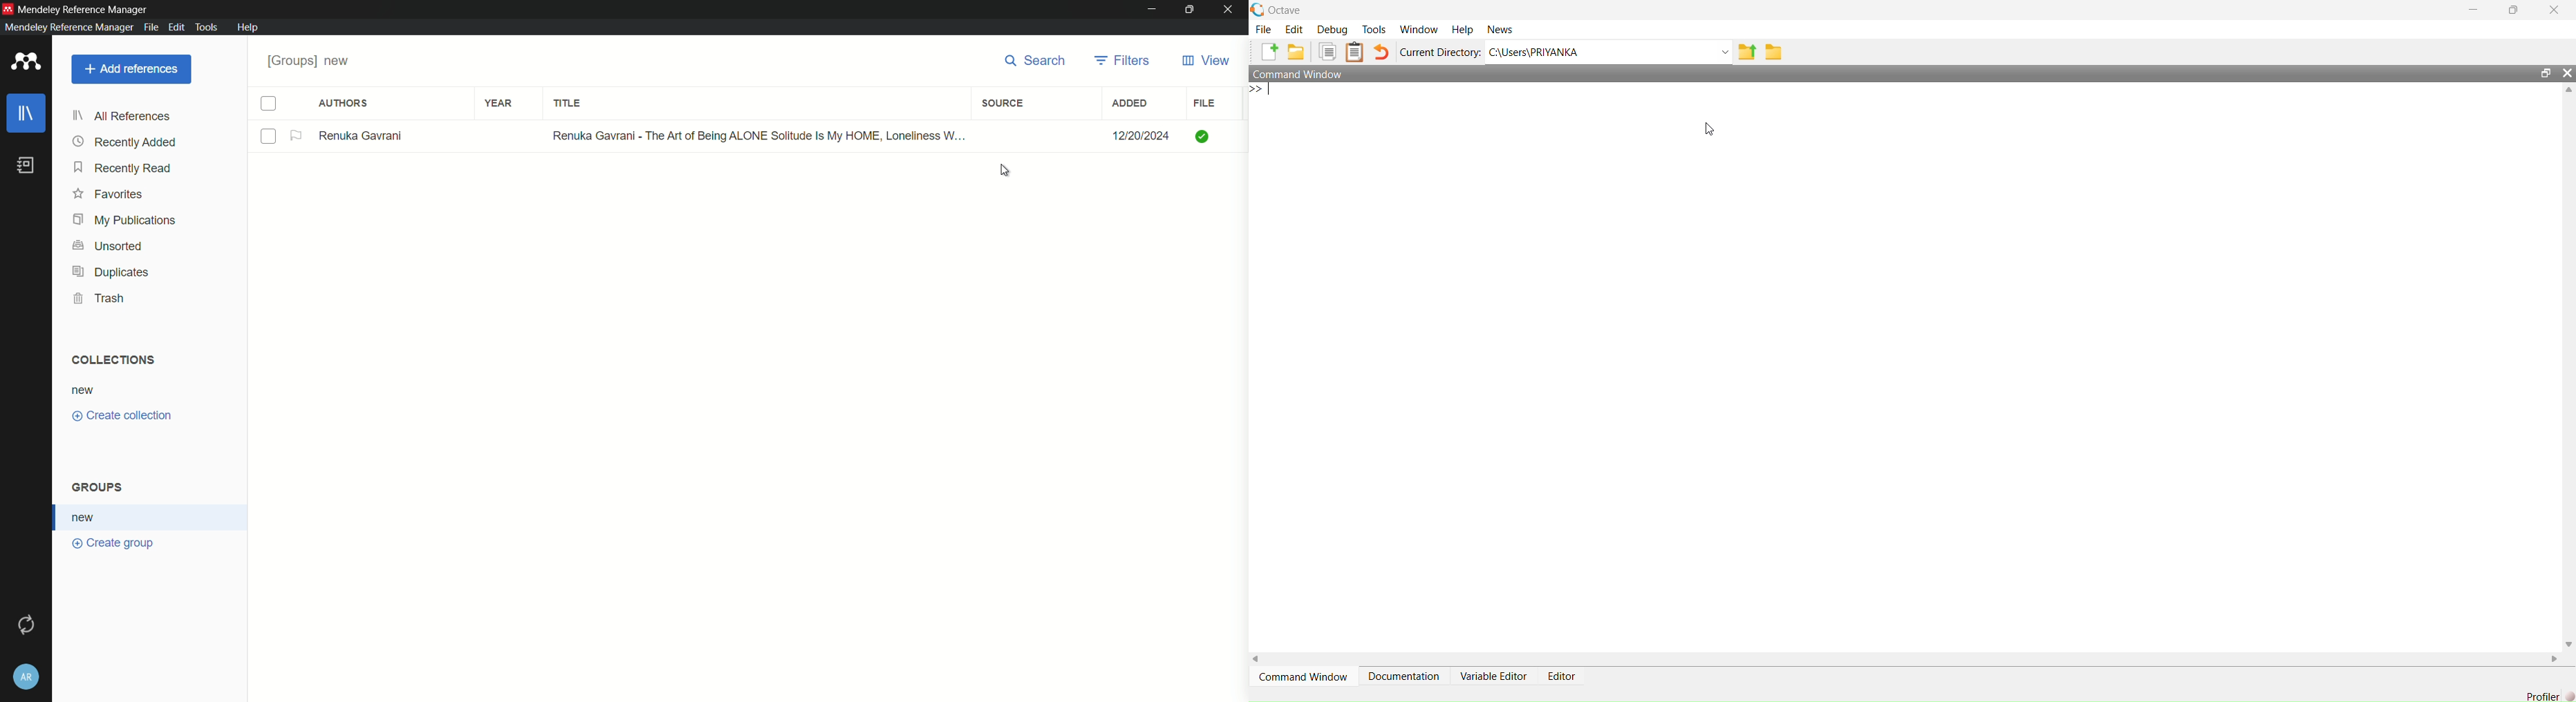 The width and height of the screenshot is (2576, 728). I want to click on source, so click(1004, 104).